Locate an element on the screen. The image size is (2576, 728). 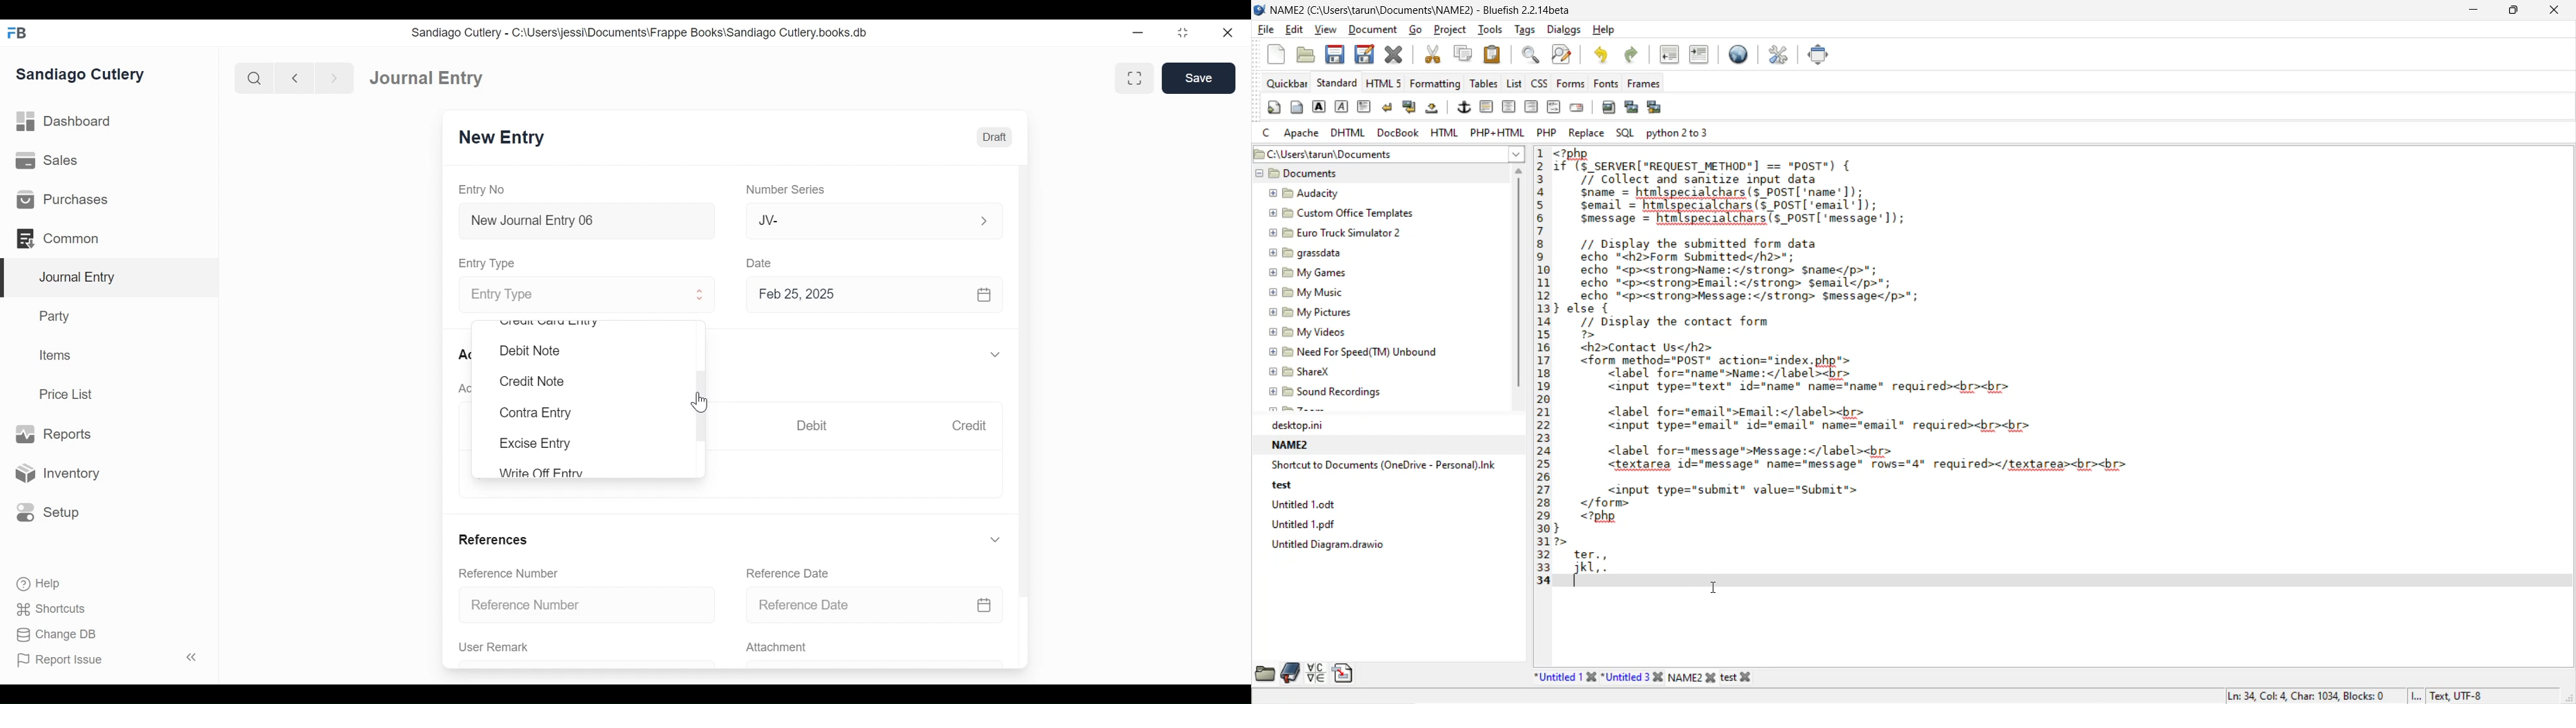
JV- is located at coordinates (859, 219).